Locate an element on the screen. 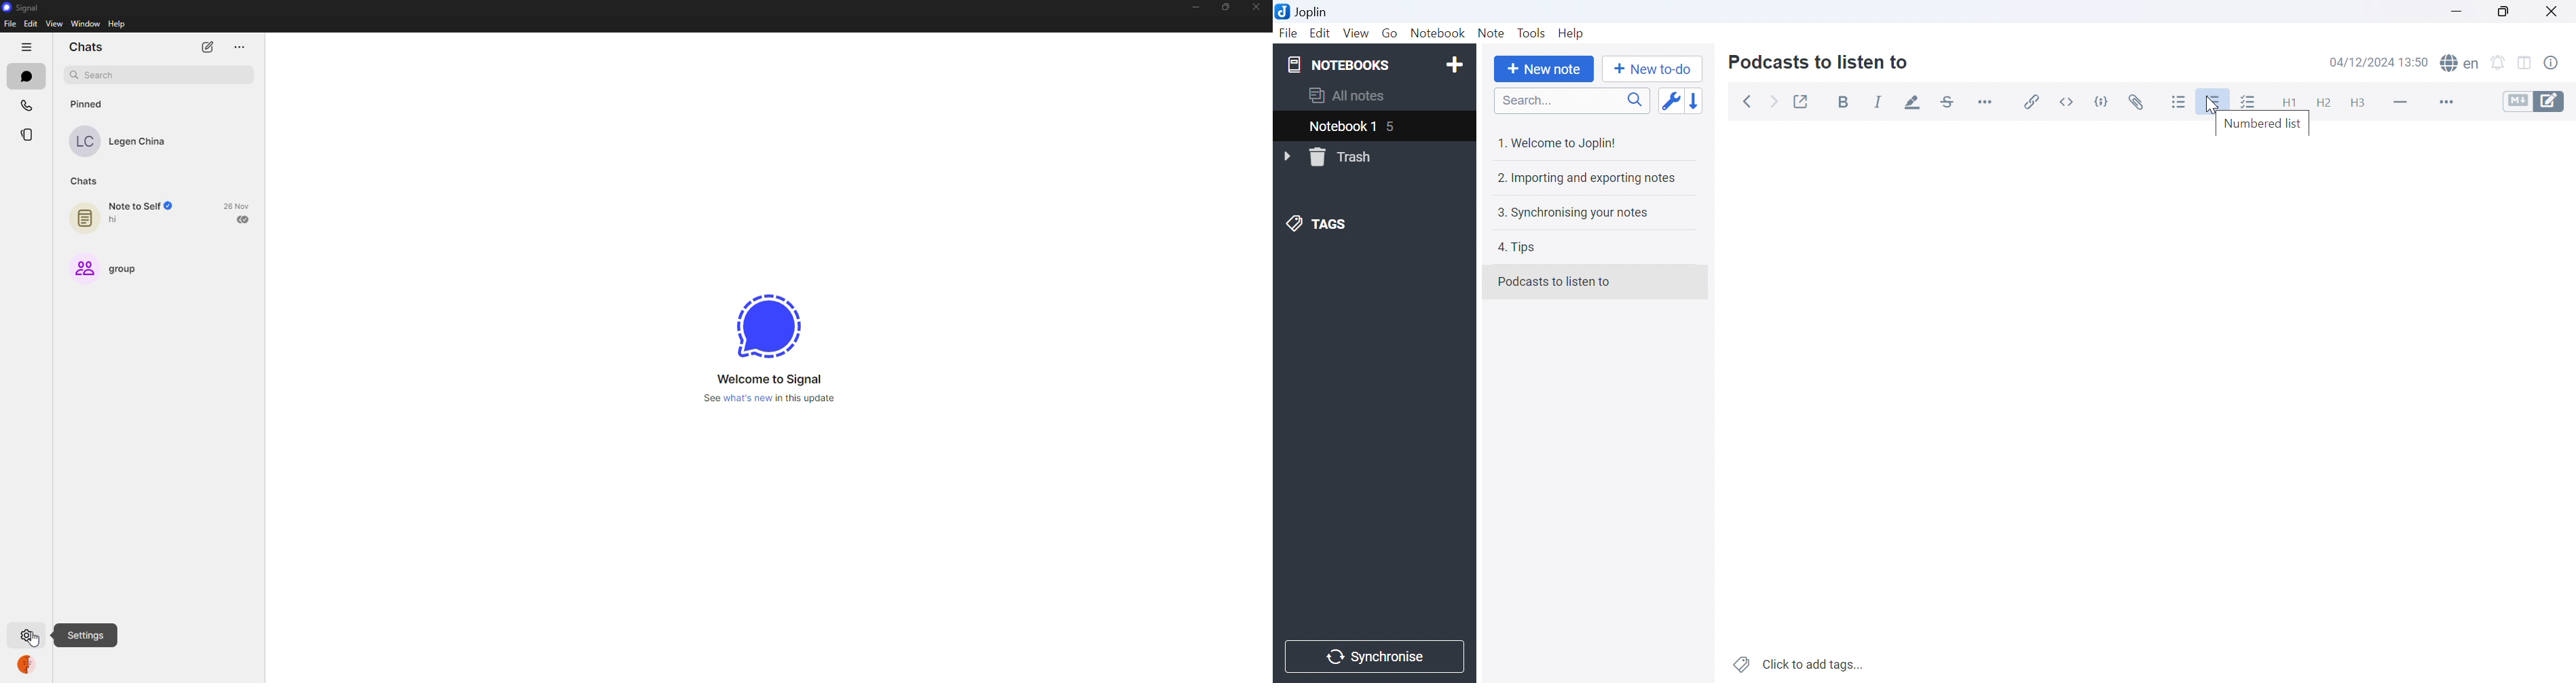 The image size is (2576, 700). Heading 3 is located at coordinates (2359, 103).